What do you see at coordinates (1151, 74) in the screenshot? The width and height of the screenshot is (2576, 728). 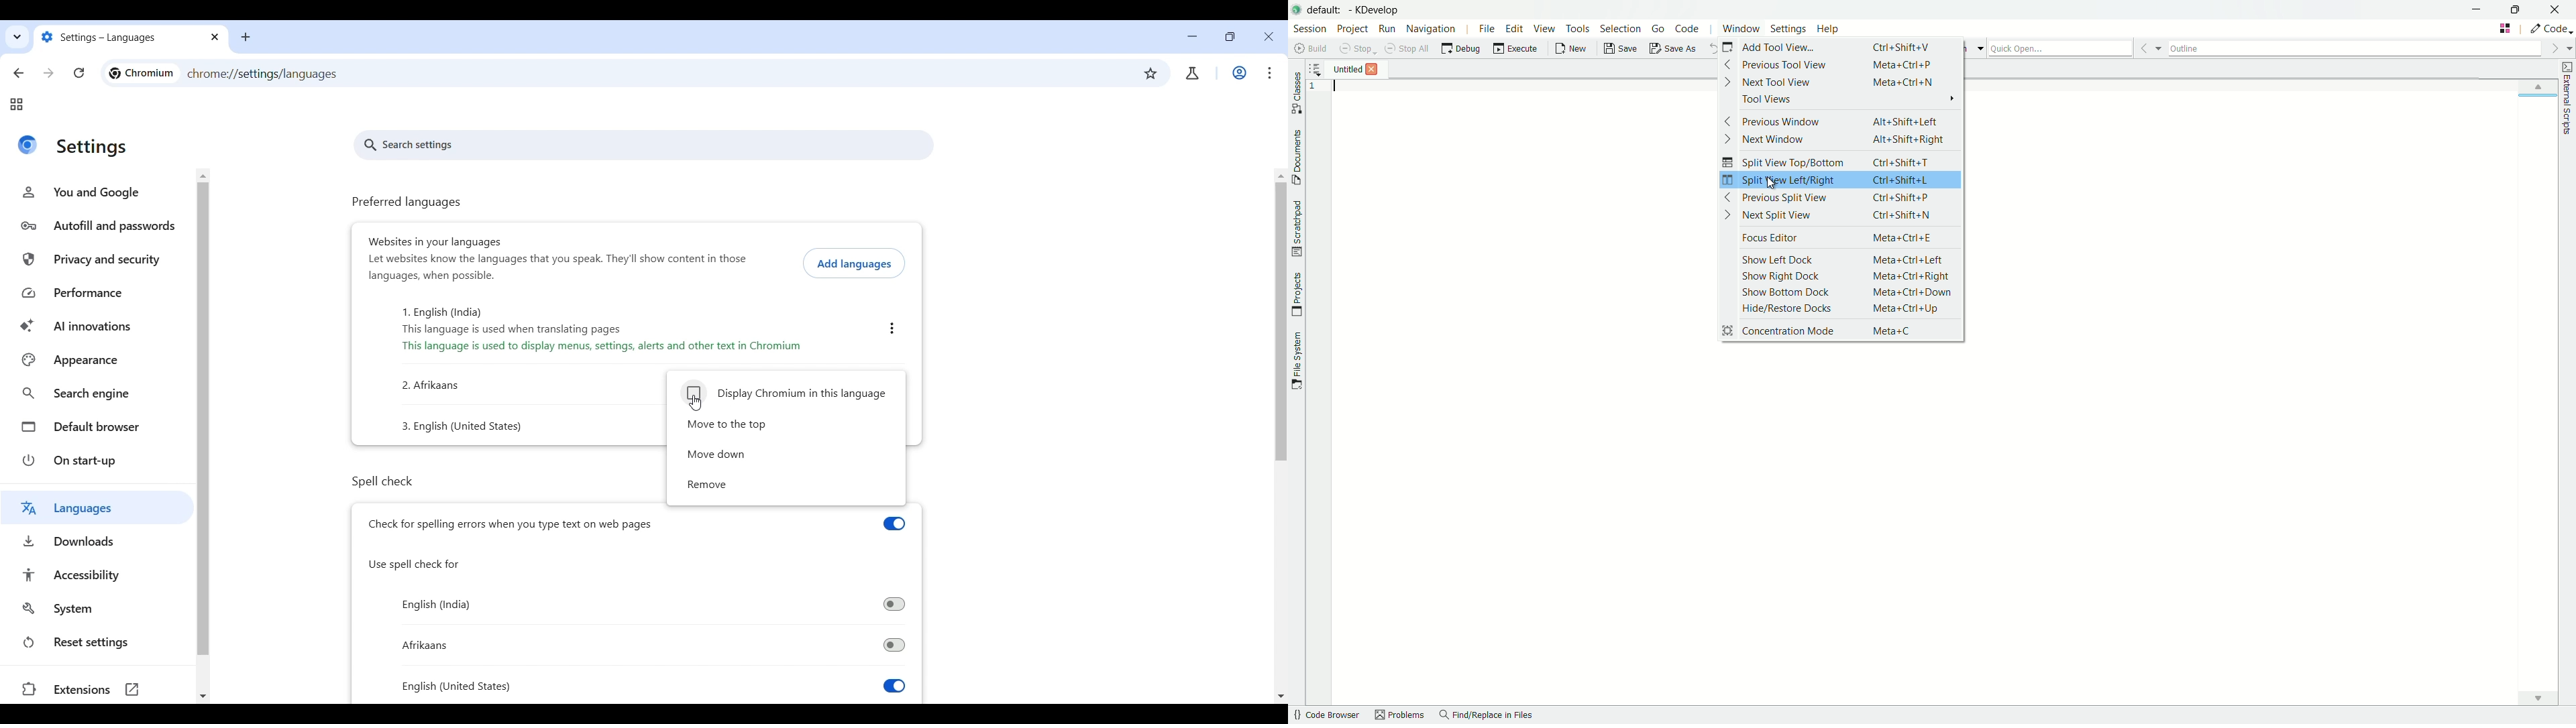 I see `Bookmark this tab` at bounding box center [1151, 74].